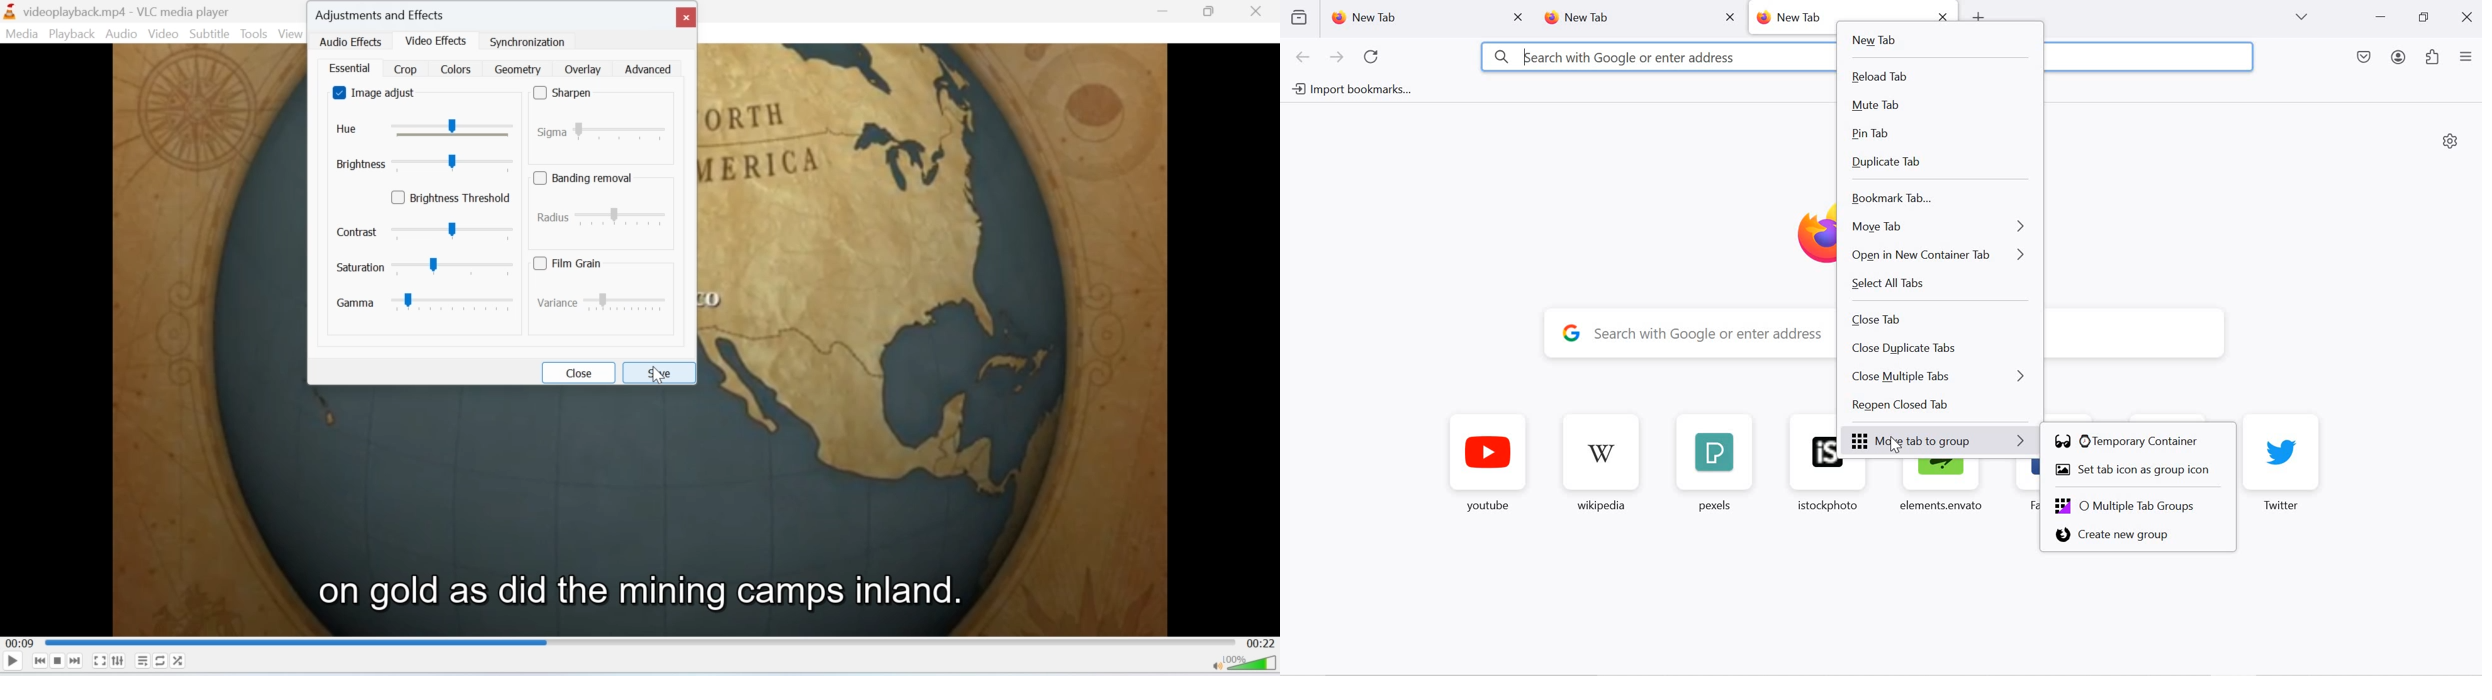 Image resolution: width=2492 pixels, height=700 pixels. Describe the element at coordinates (1261, 642) in the screenshot. I see `00:22` at that location.